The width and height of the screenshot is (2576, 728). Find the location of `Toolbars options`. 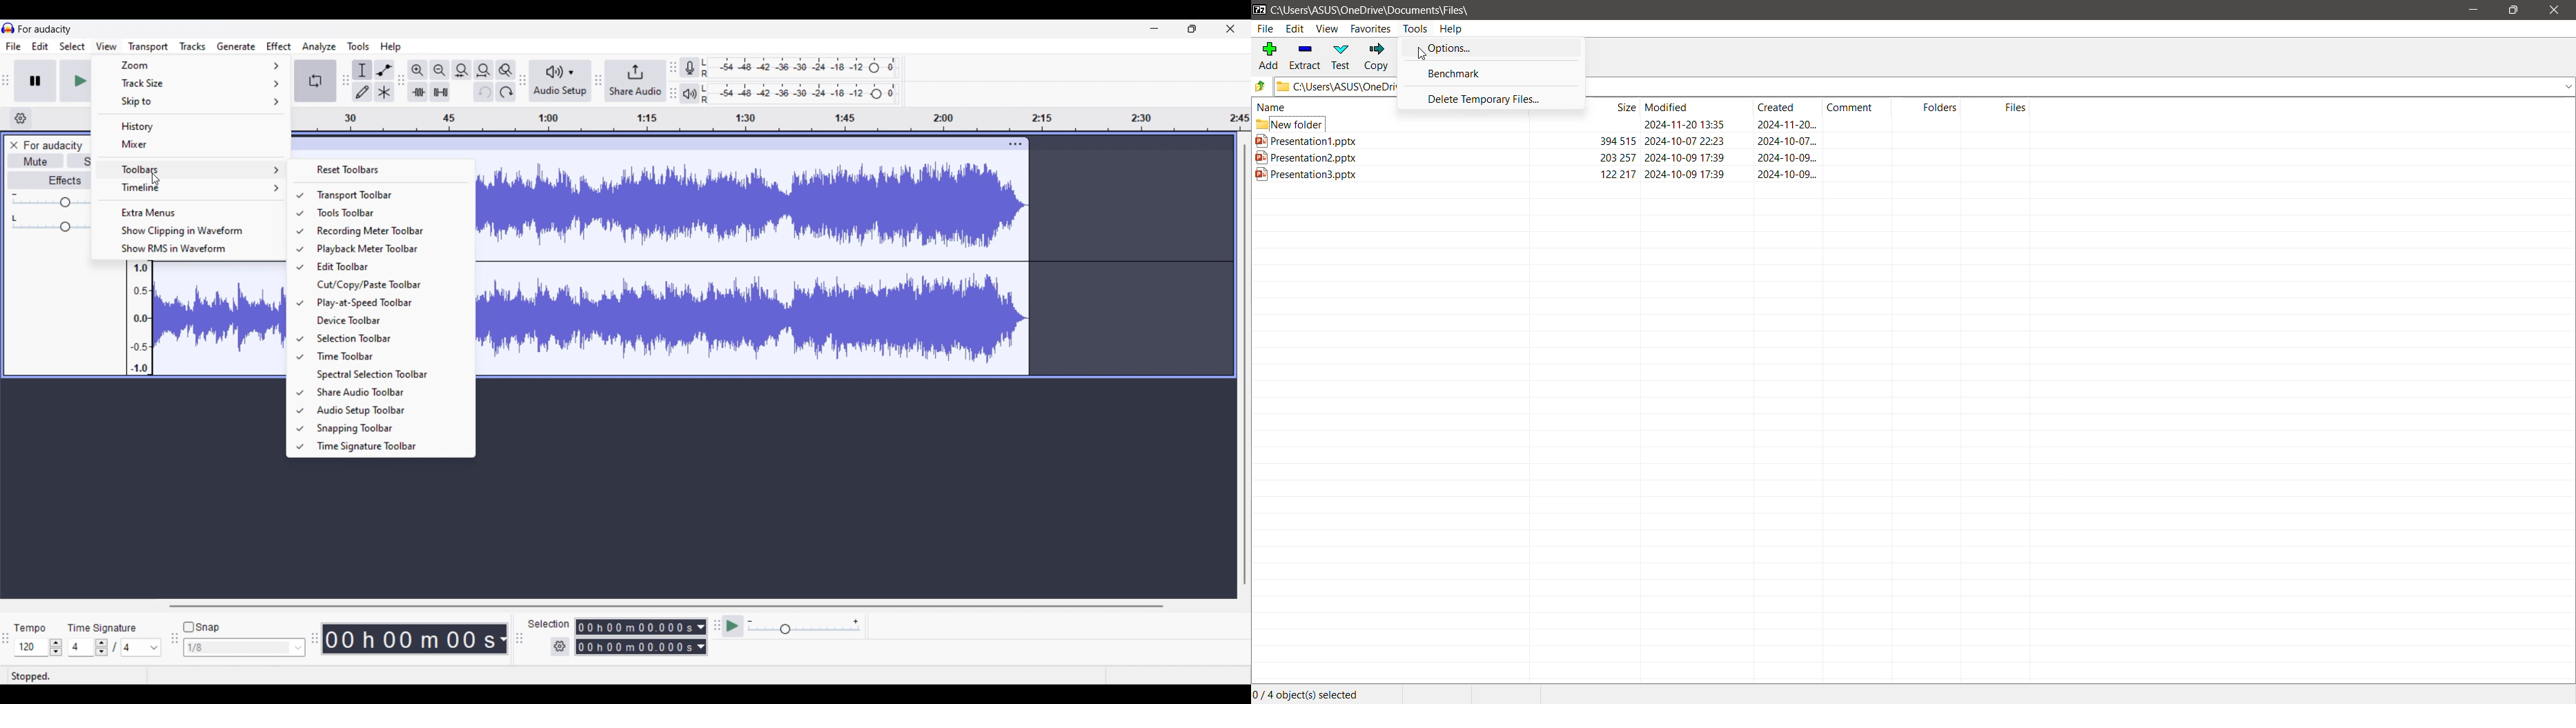

Toolbars options is located at coordinates (190, 169).